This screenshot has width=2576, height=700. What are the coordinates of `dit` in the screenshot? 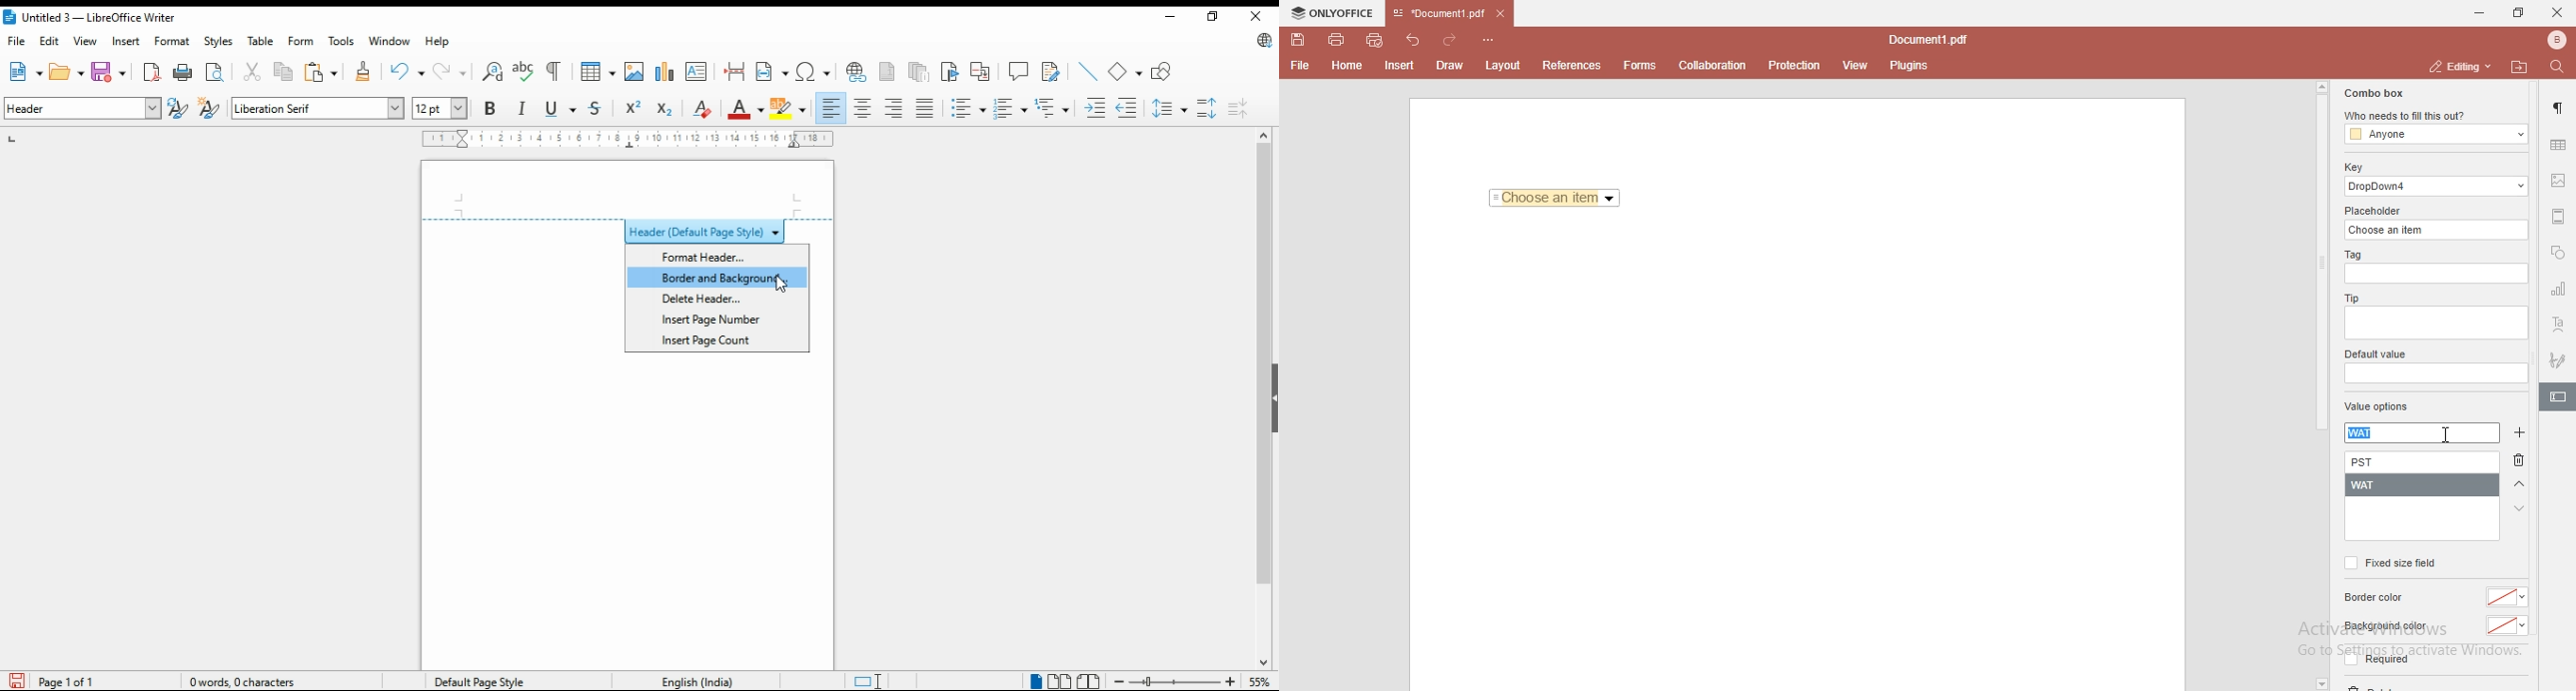 It's located at (51, 41).